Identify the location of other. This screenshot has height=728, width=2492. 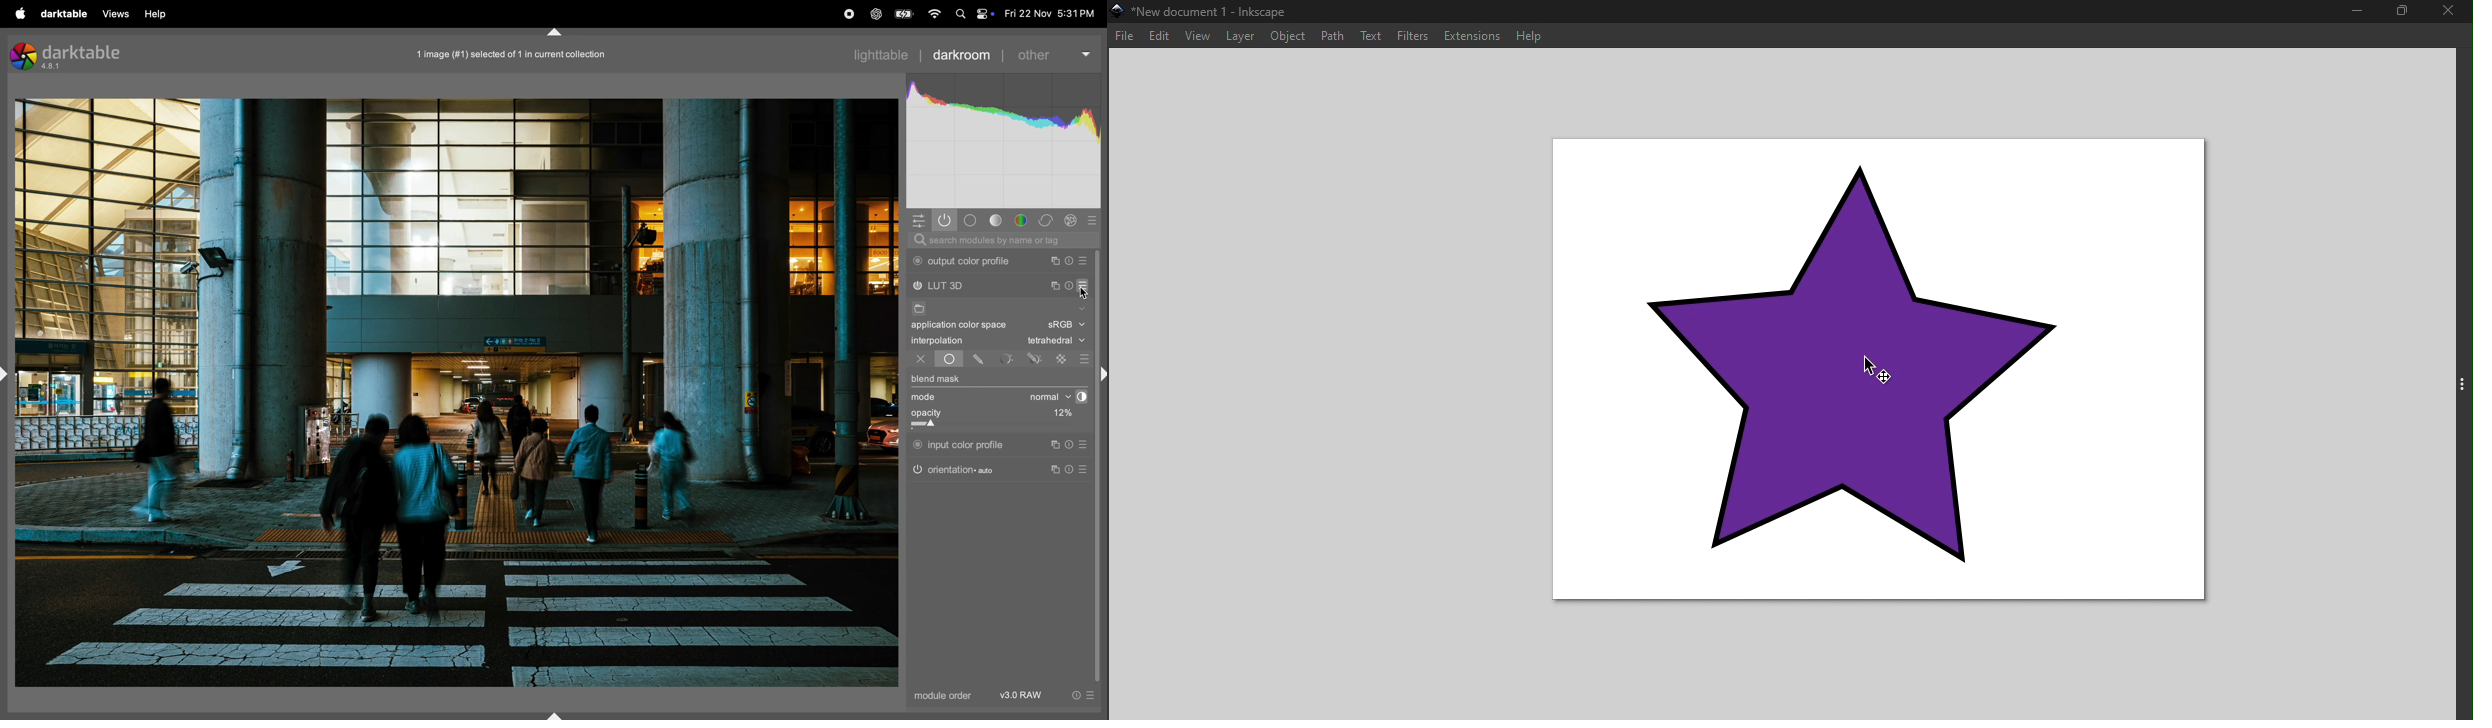
(1053, 51).